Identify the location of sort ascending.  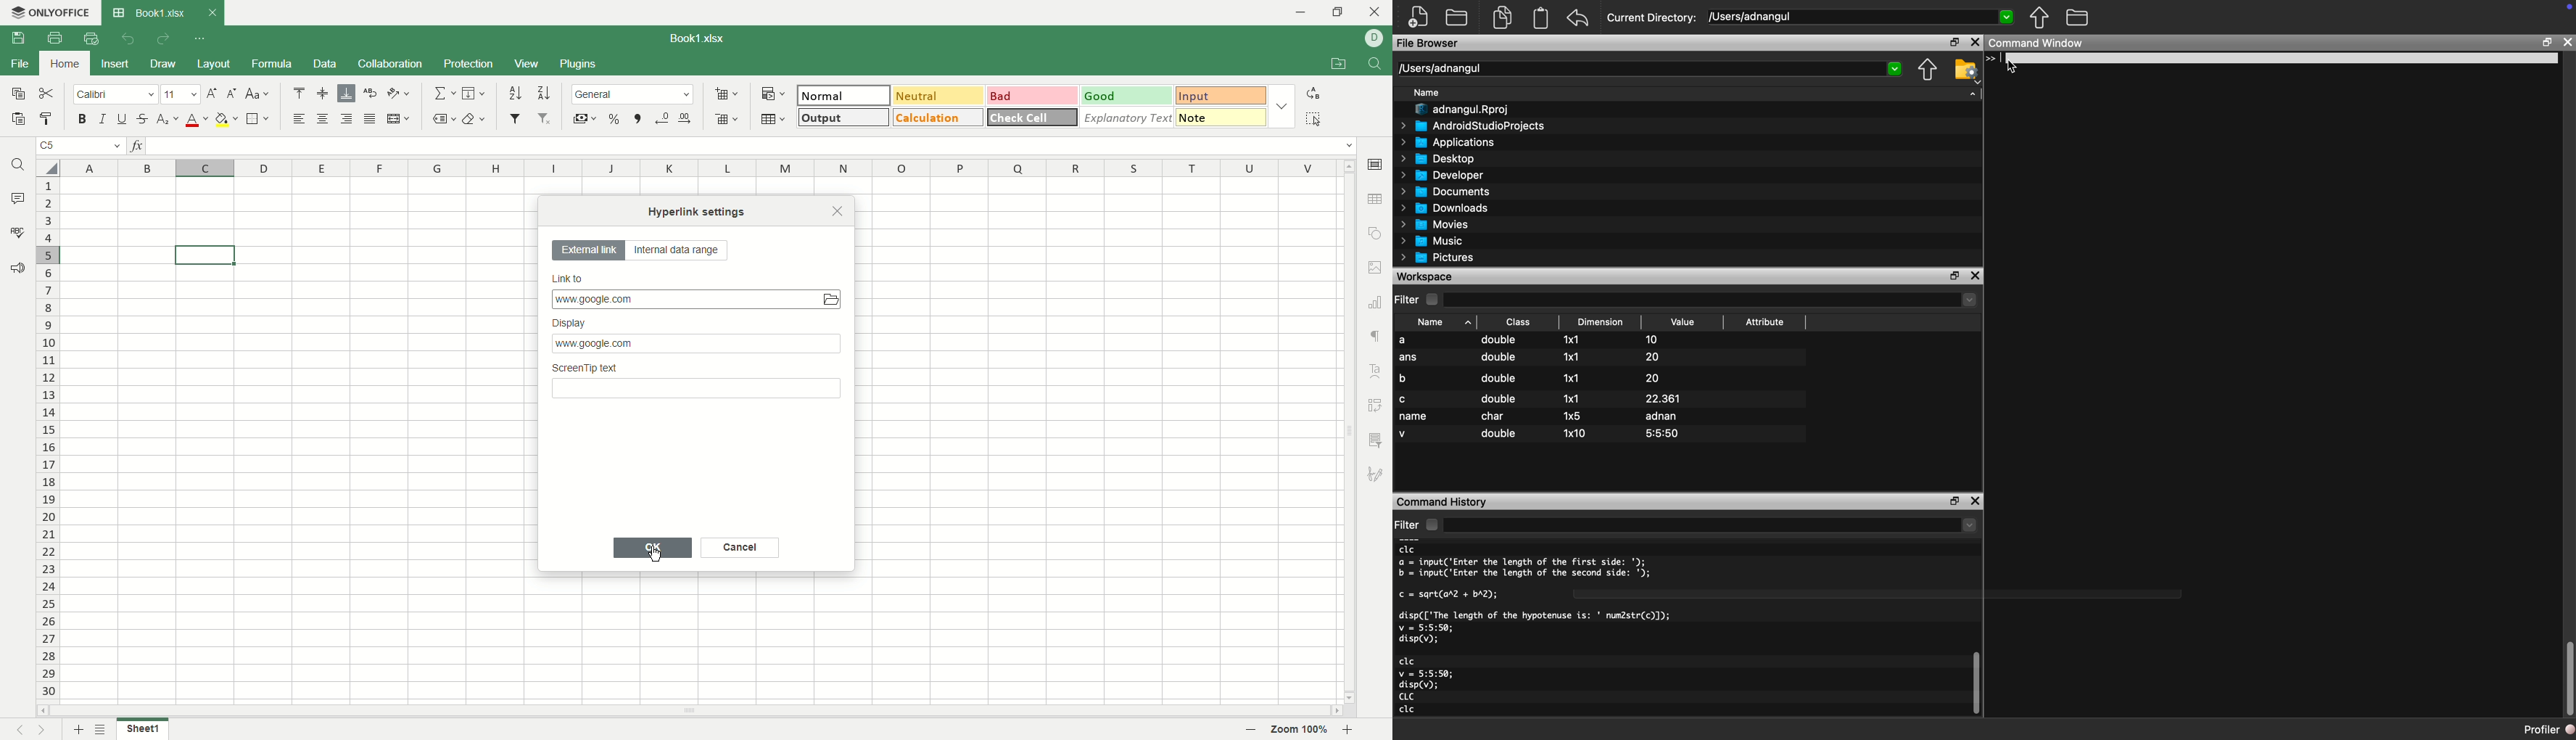
(515, 93).